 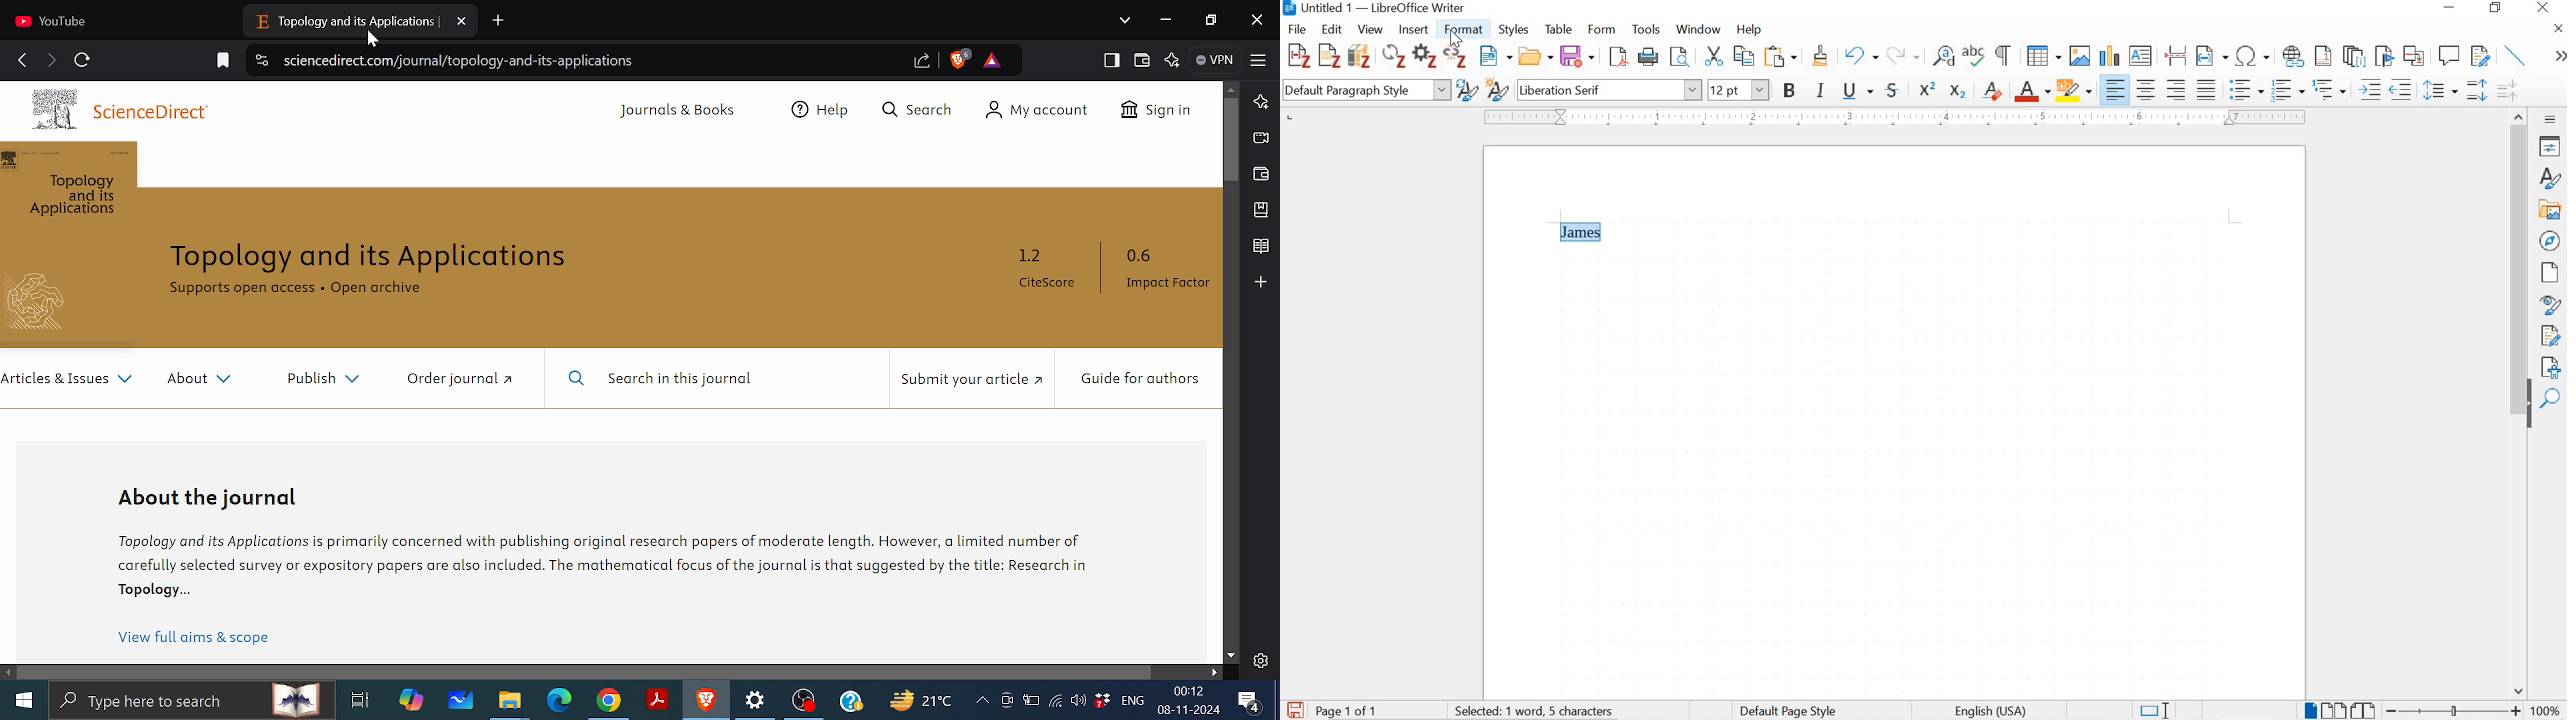 What do you see at coordinates (2004, 55) in the screenshot?
I see `toggle formatting marks` at bounding box center [2004, 55].